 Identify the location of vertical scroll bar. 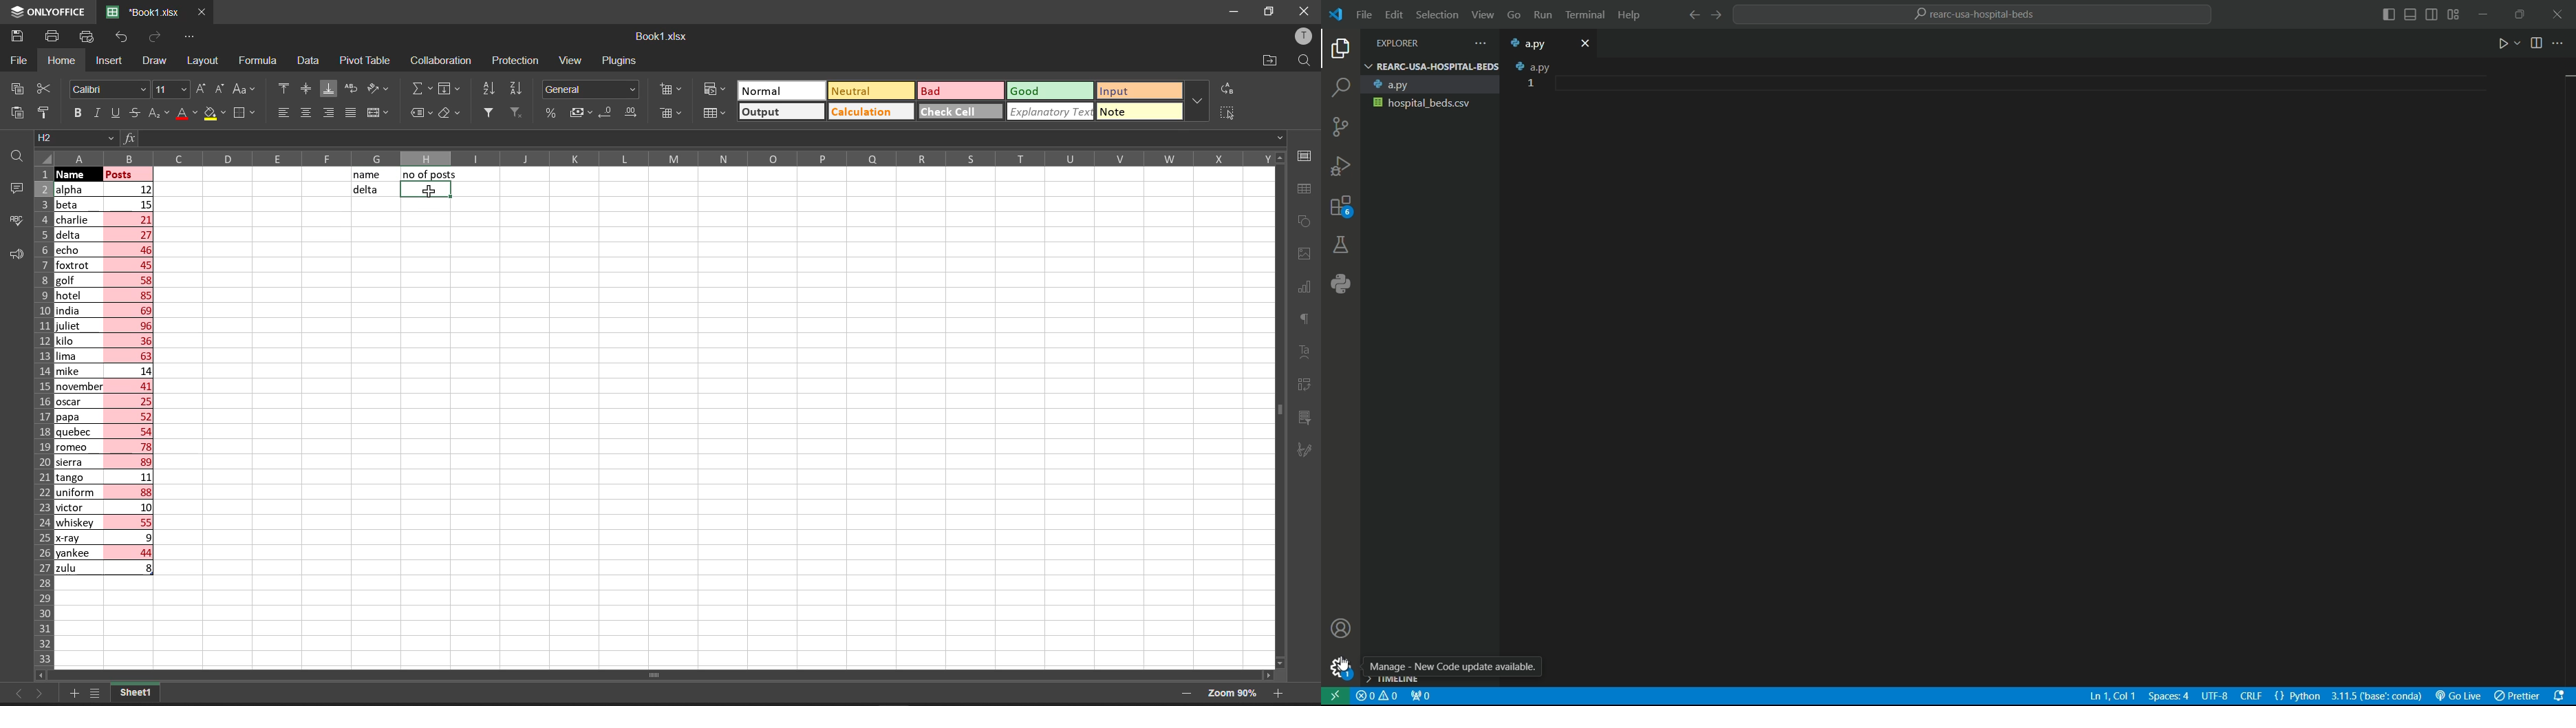
(1279, 414).